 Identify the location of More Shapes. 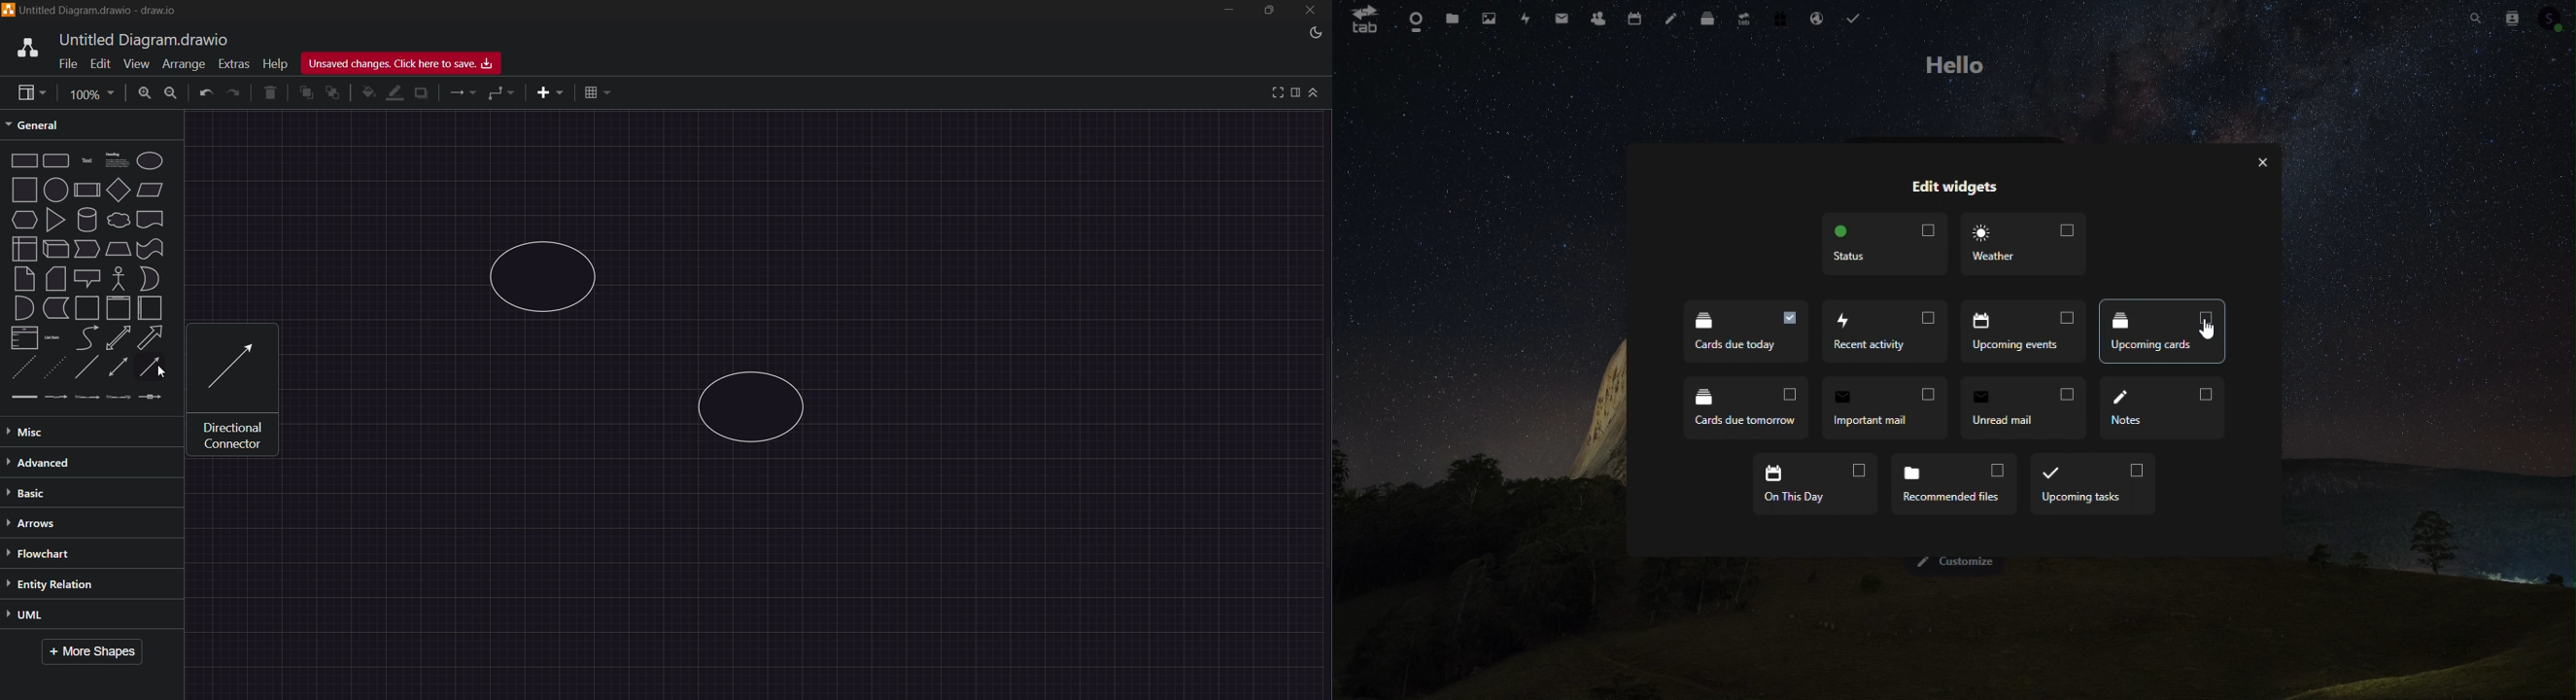
(97, 653).